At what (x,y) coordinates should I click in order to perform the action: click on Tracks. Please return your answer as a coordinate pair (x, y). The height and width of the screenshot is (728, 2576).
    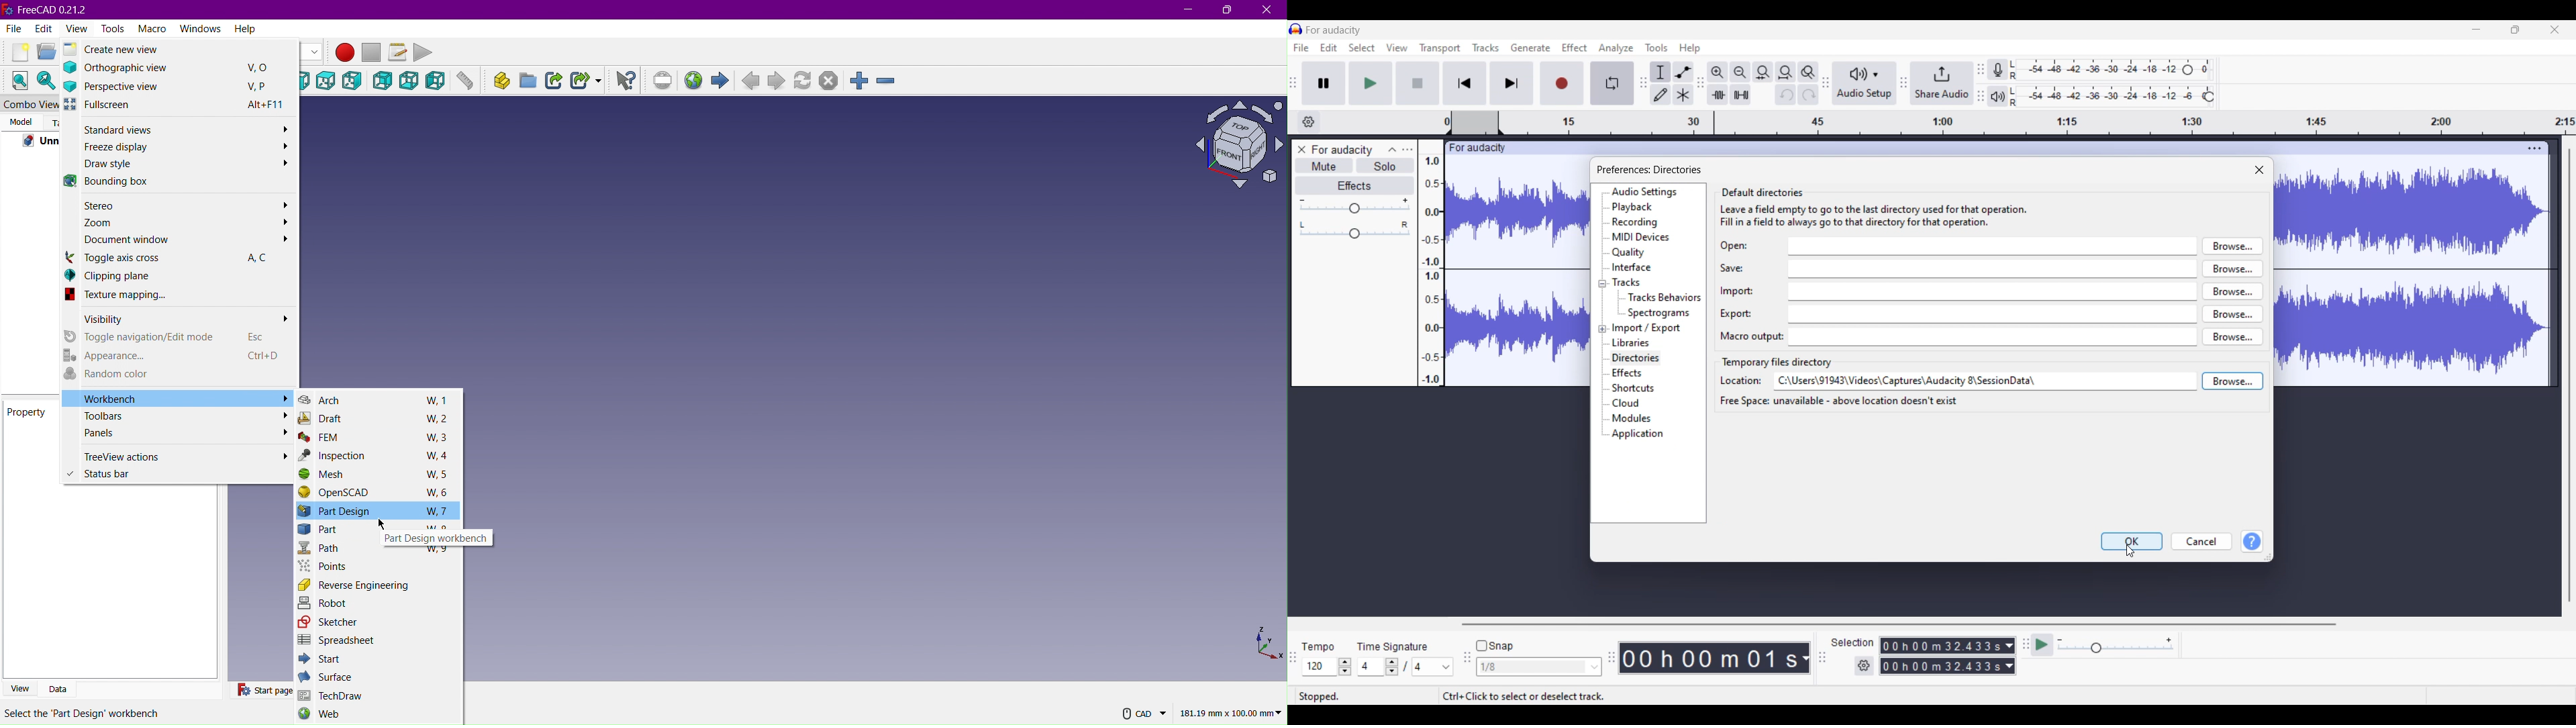
    Looking at the image, I should click on (1627, 282).